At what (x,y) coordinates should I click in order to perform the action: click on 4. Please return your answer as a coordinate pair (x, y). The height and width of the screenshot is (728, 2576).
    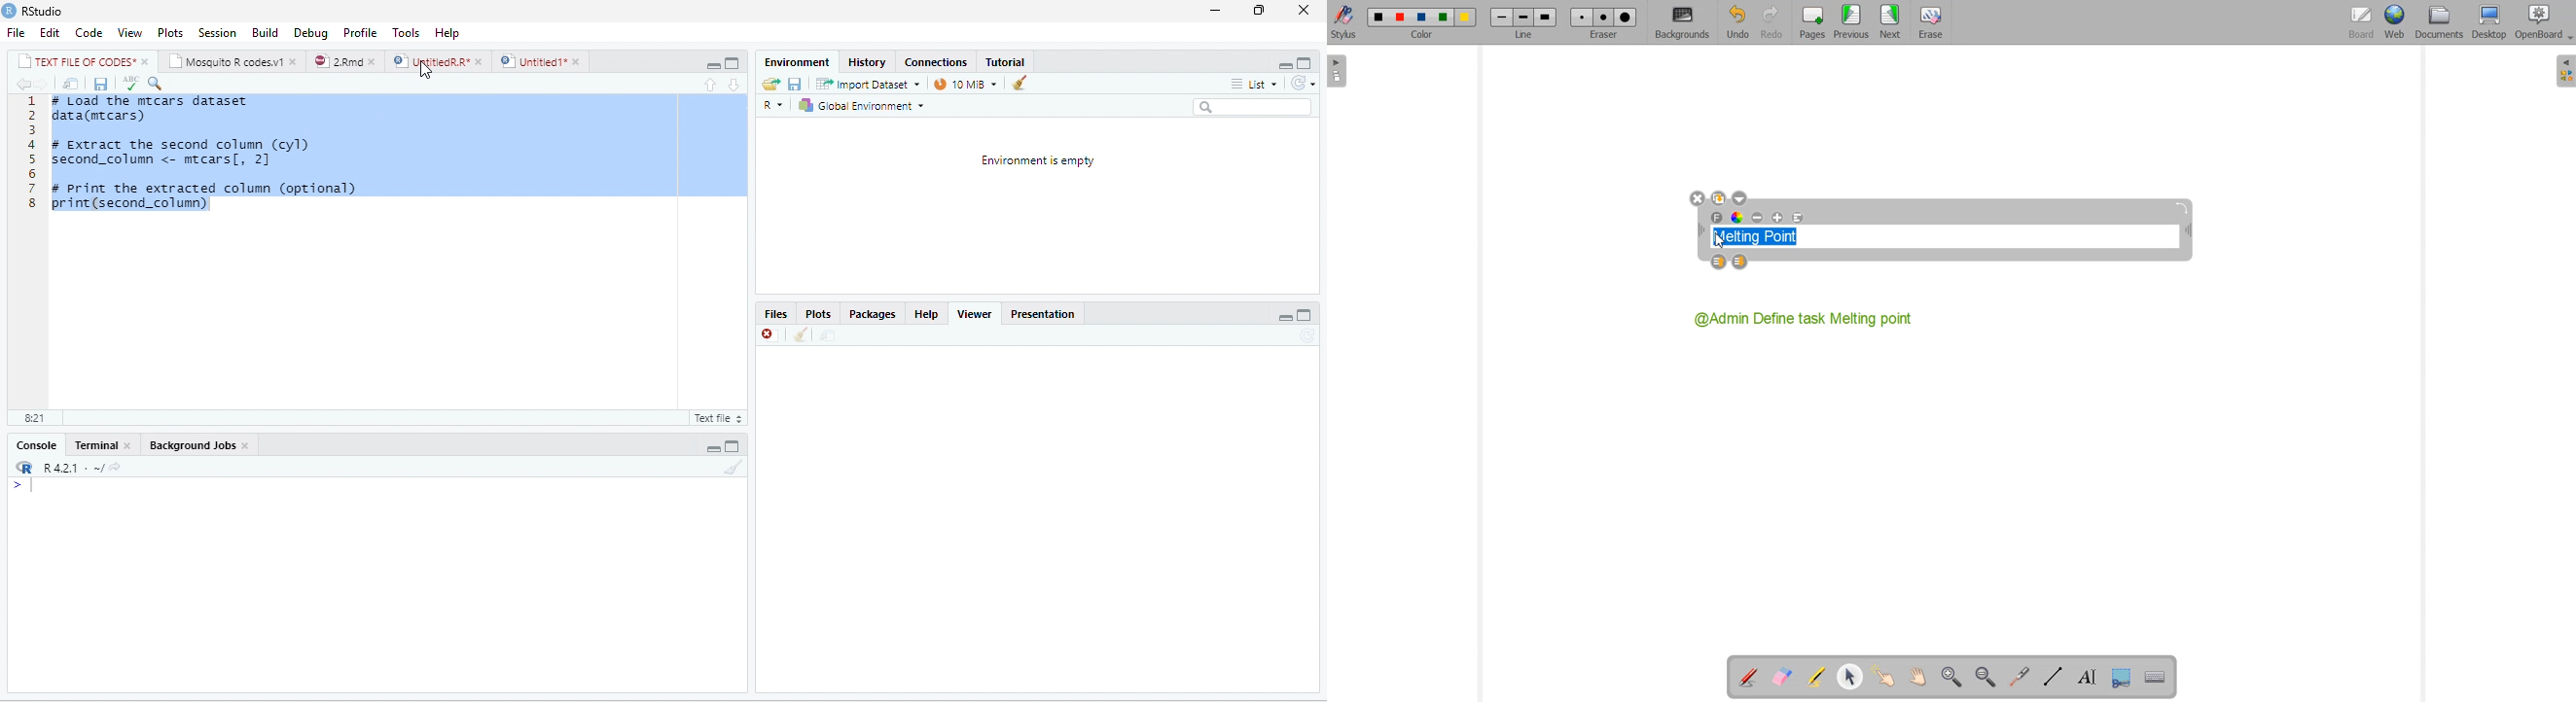
    Looking at the image, I should click on (31, 145).